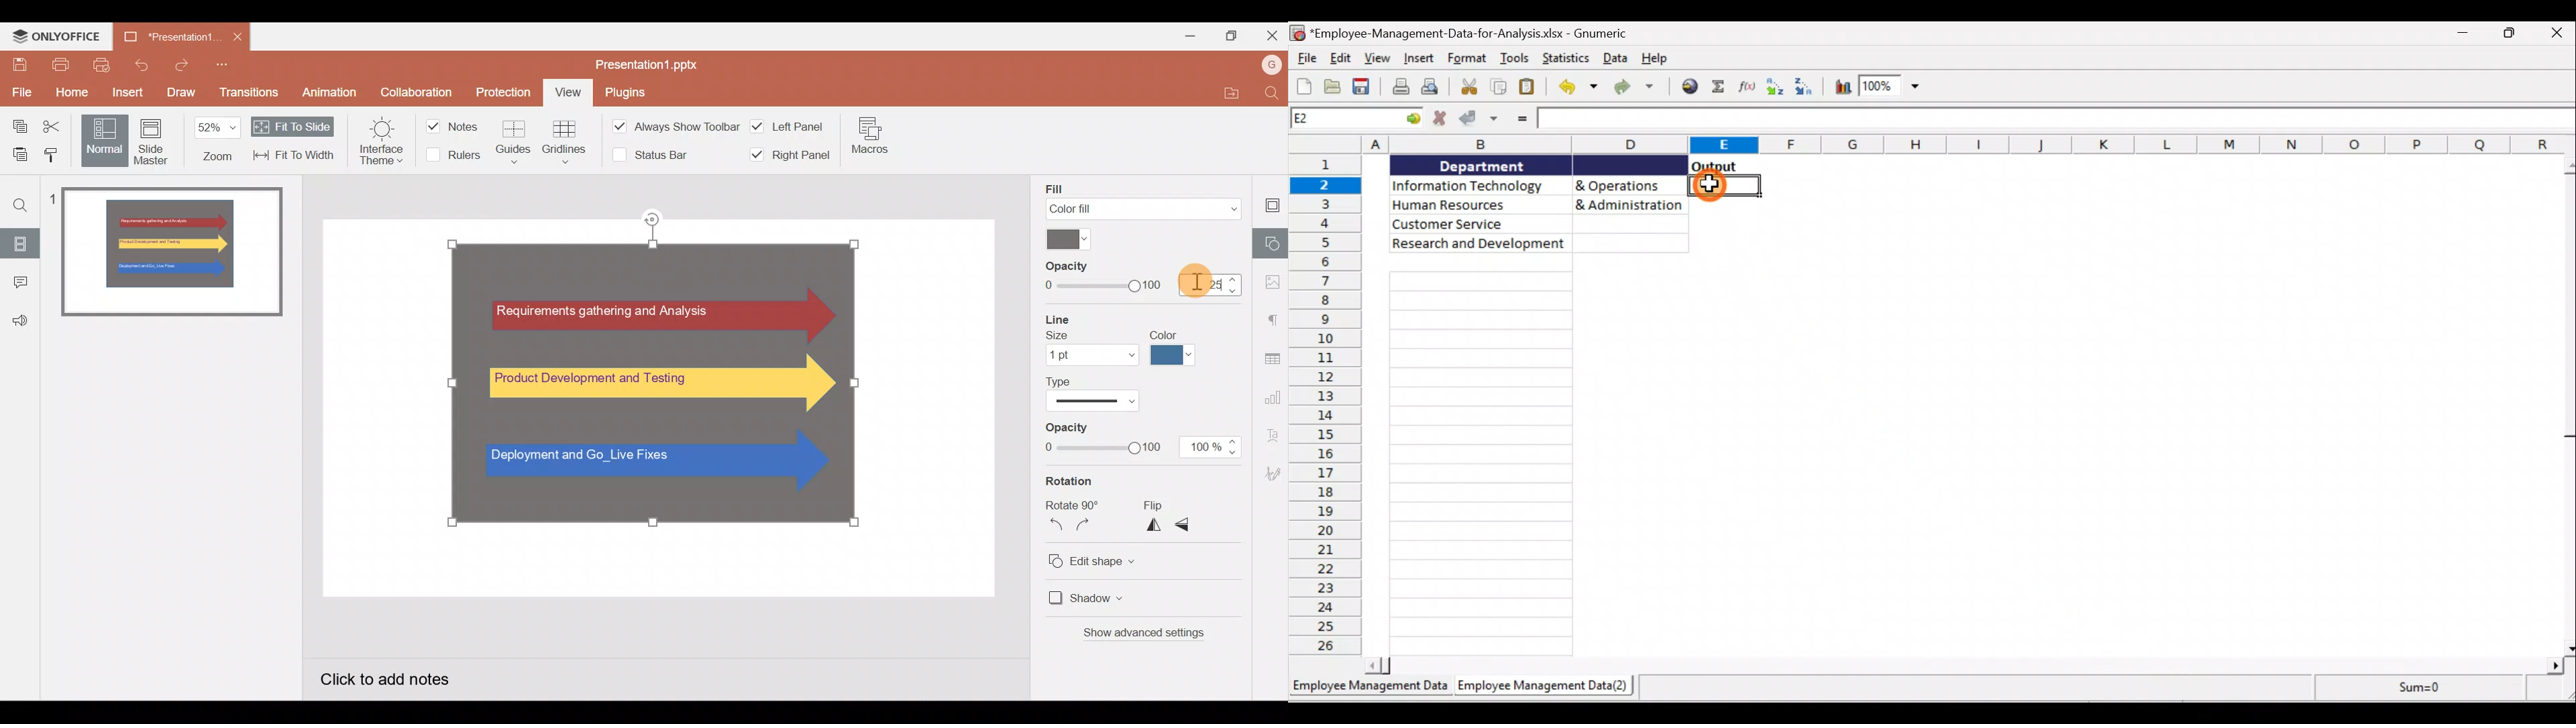 Image resolution: width=2576 pixels, height=728 pixels. What do you see at coordinates (1842, 87) in the screenshot?
I see `Insert a chart` at bounding box center [1842, 87].